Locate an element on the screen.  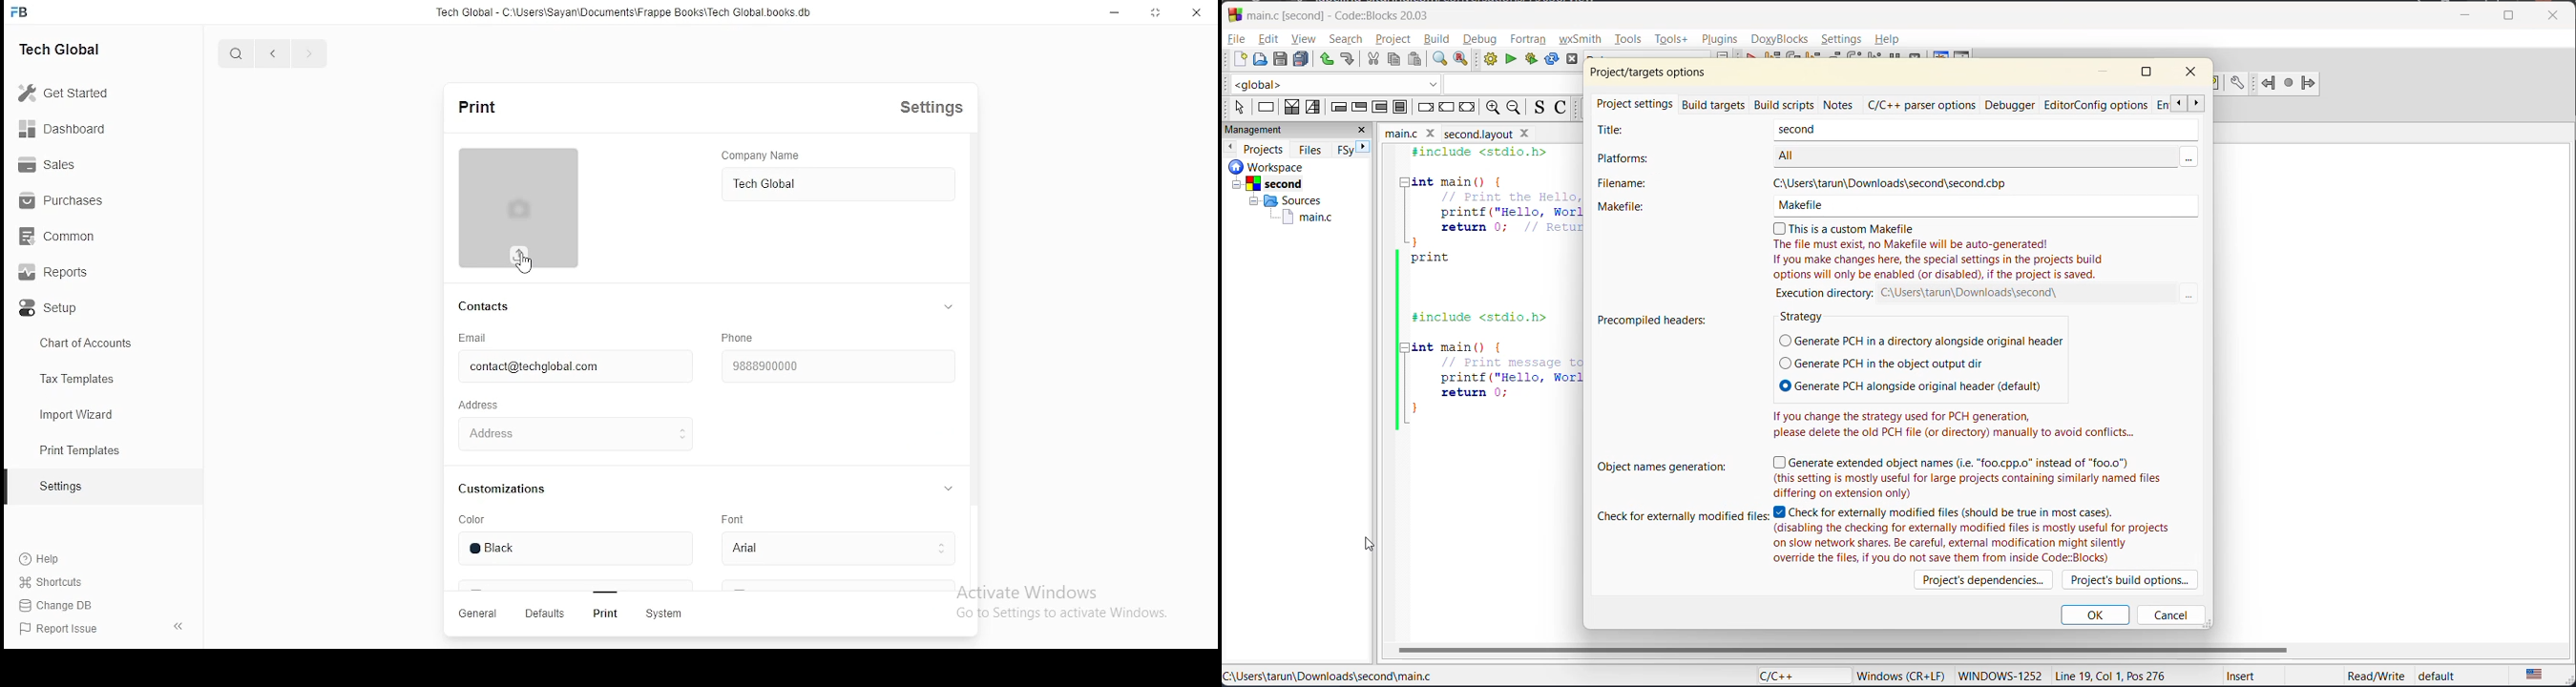
tools is located at coordinates (1628, 41).